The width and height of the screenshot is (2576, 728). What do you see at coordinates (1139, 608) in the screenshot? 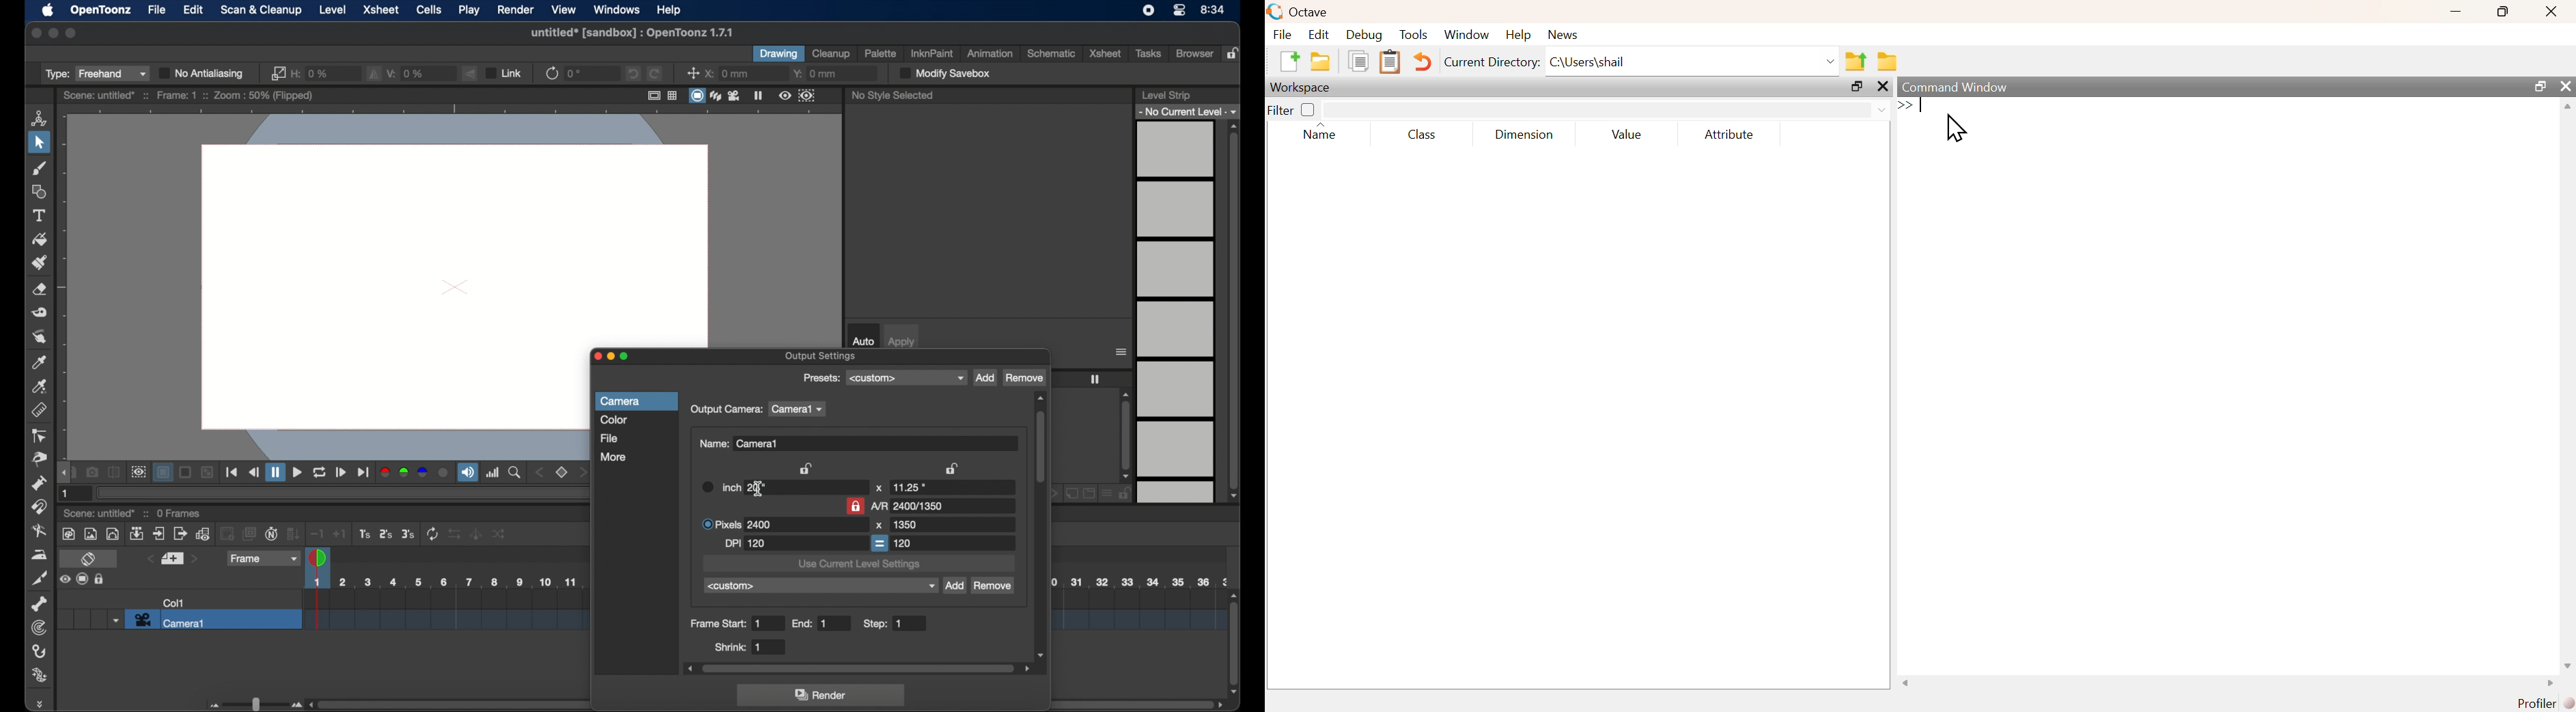
I see `scene scale` at bounding box center [1139, 608].